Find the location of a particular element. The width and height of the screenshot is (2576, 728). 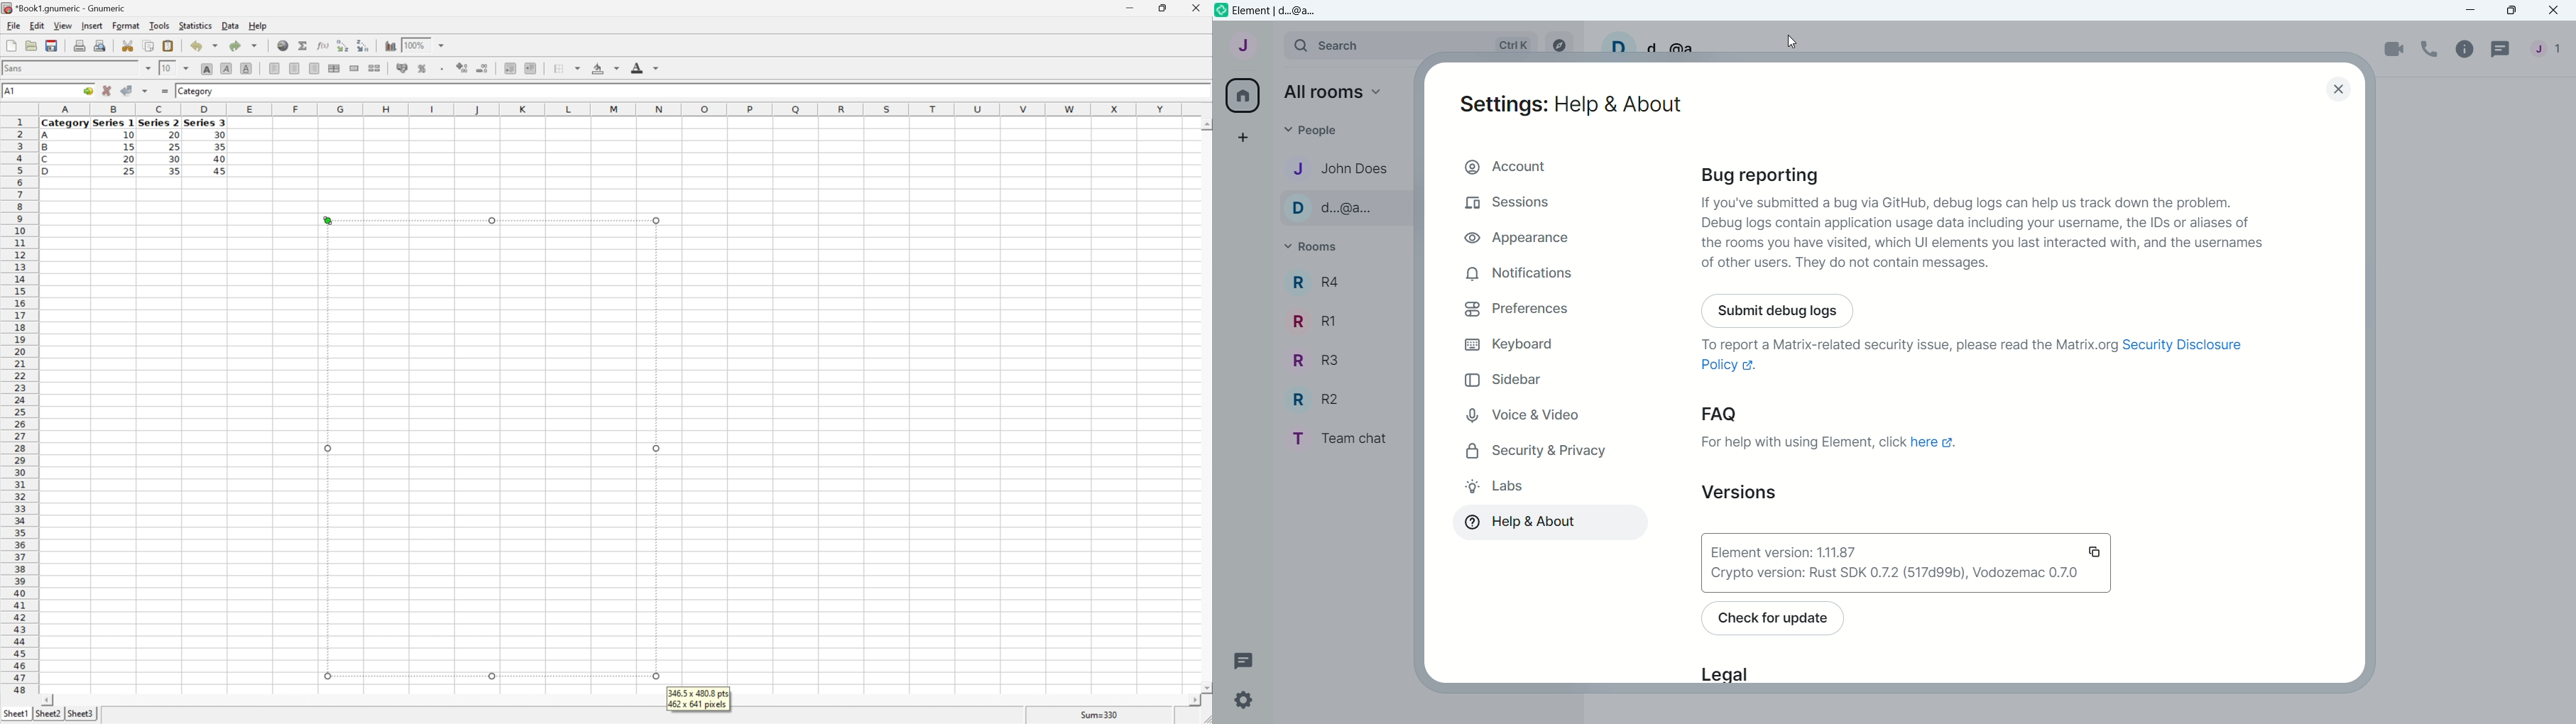

Center horizontally across selection is located at coordinates (333, 67).